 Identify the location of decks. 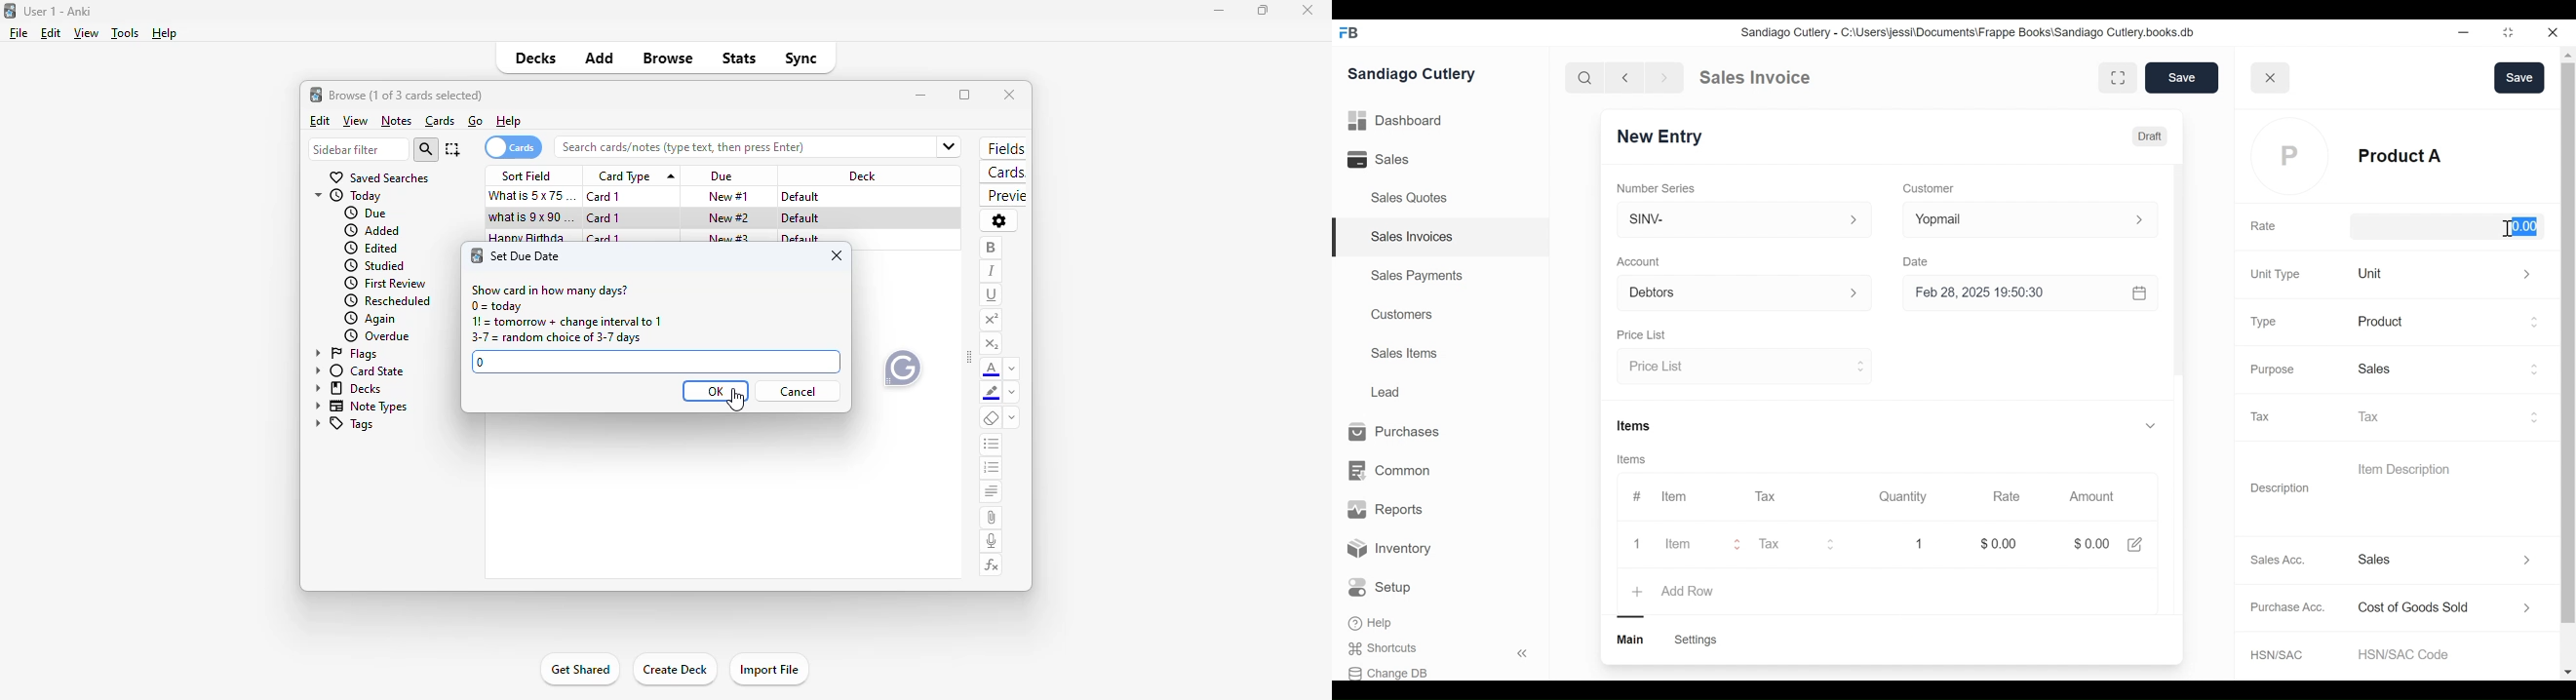
(536, 58).